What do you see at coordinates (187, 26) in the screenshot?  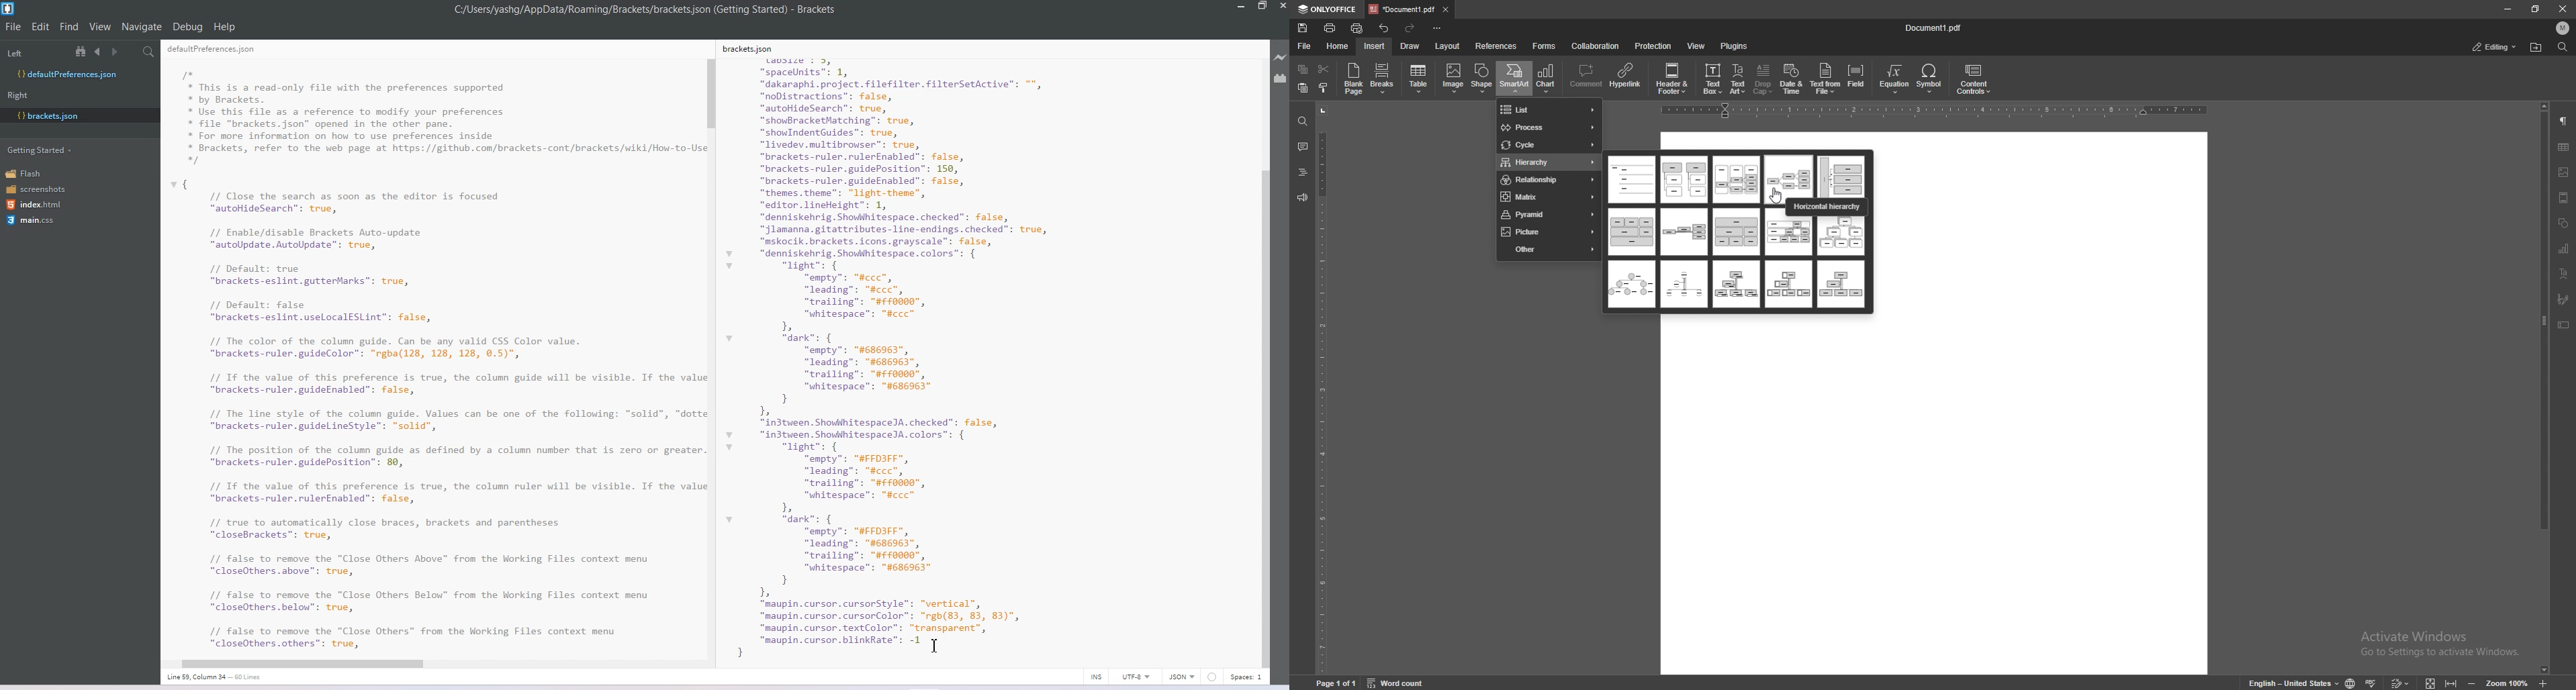 I see `Debug` at bounding box center [187, 26].